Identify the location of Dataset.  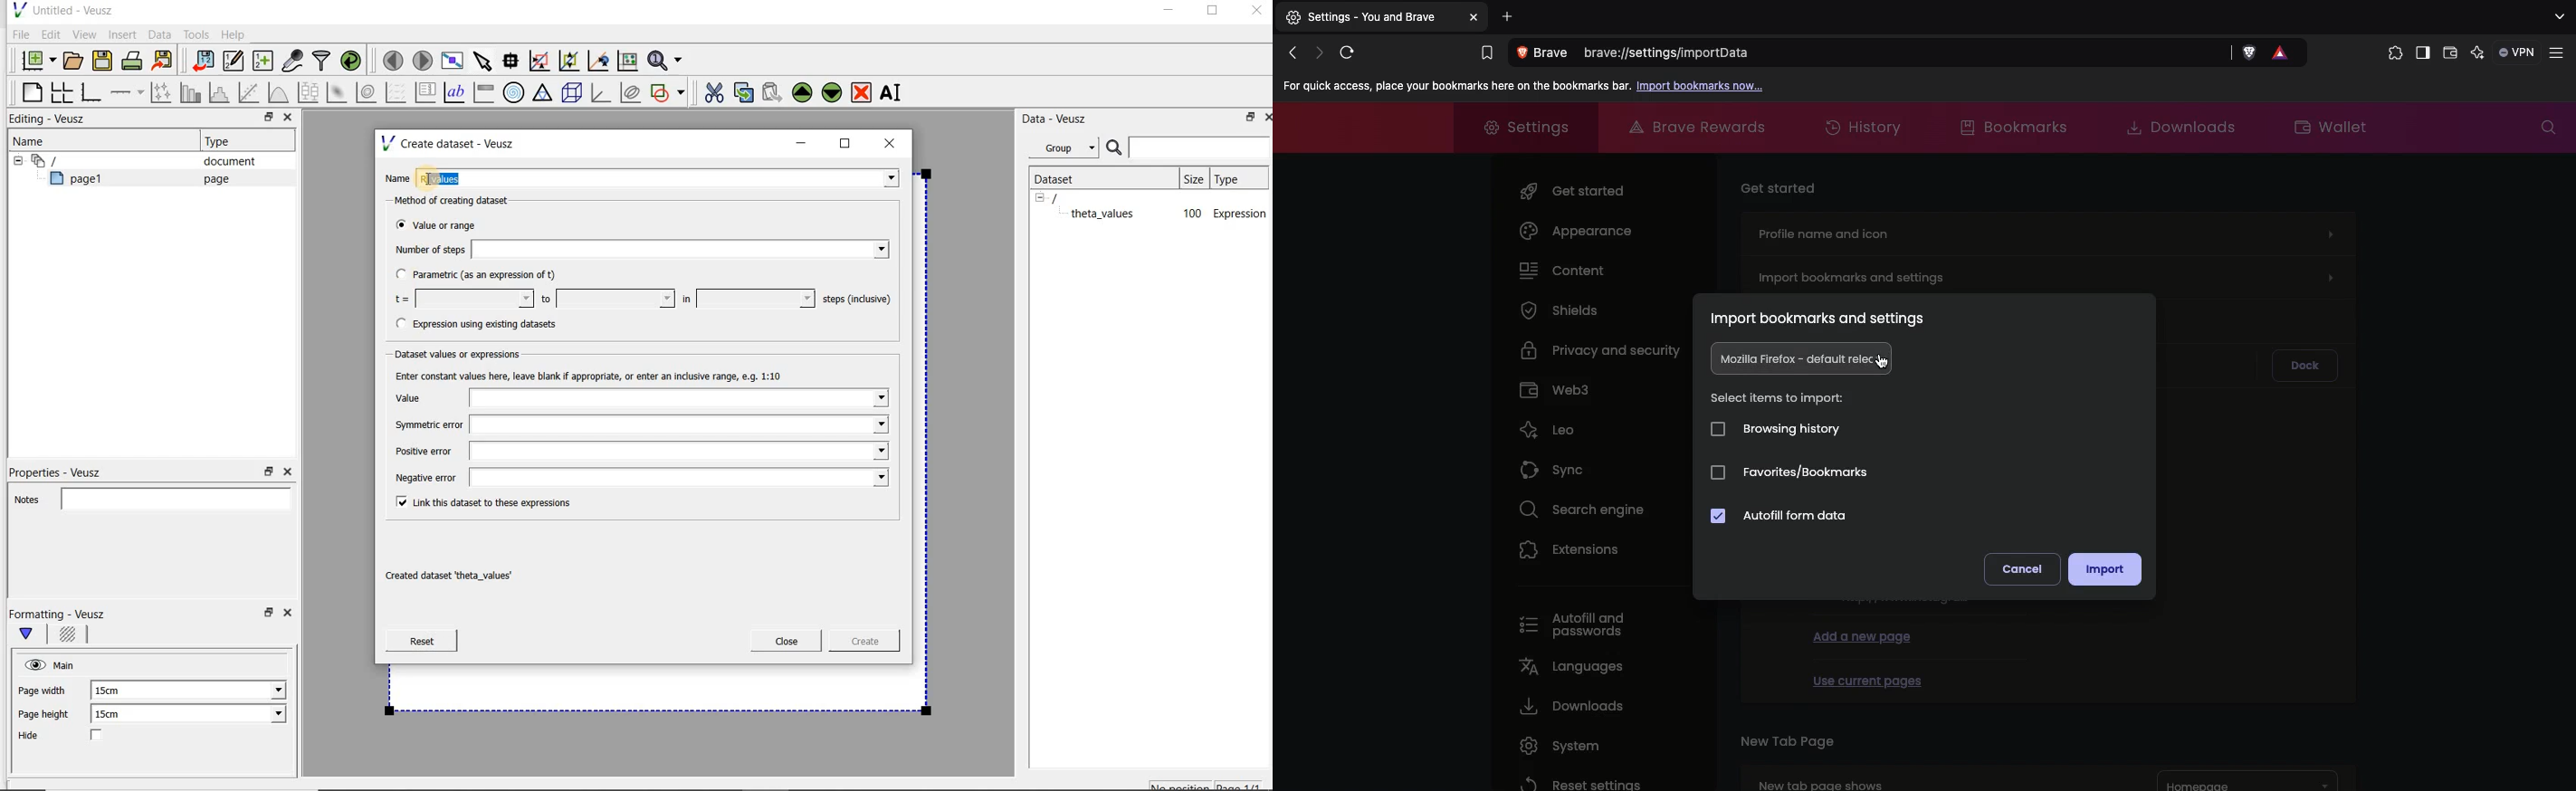
(1062, 177).